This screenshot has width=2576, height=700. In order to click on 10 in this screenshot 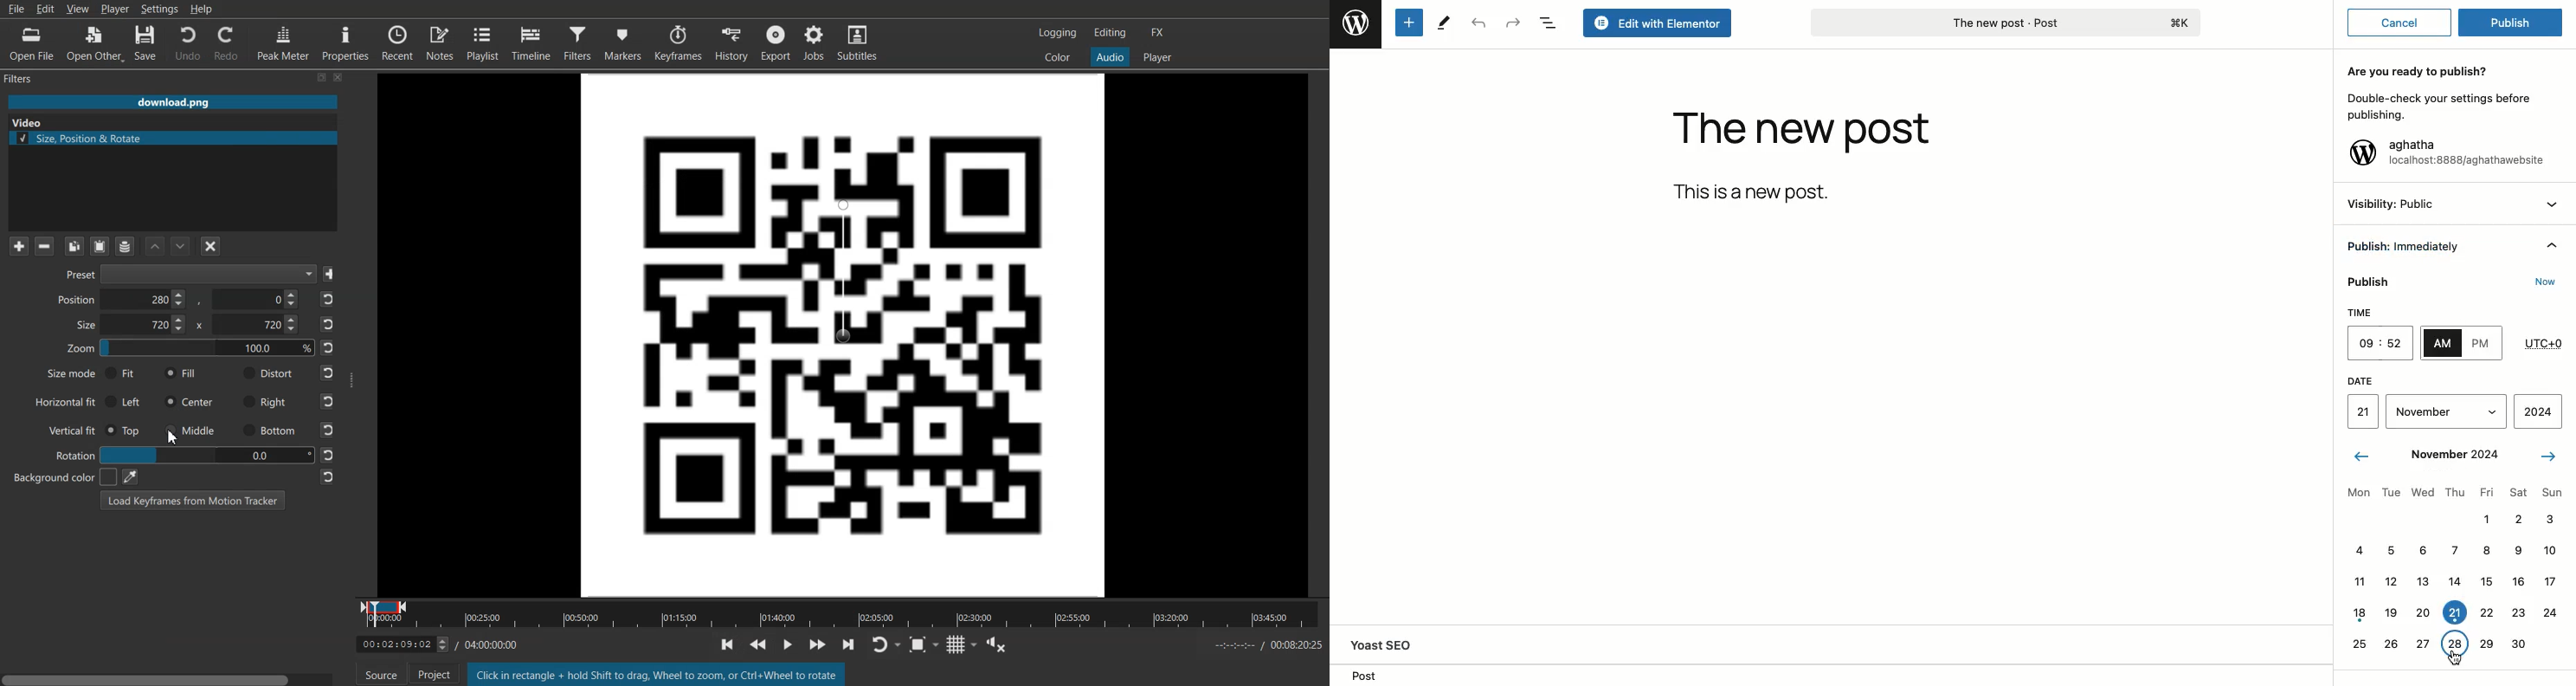, I will do `click(2548, 550)`.